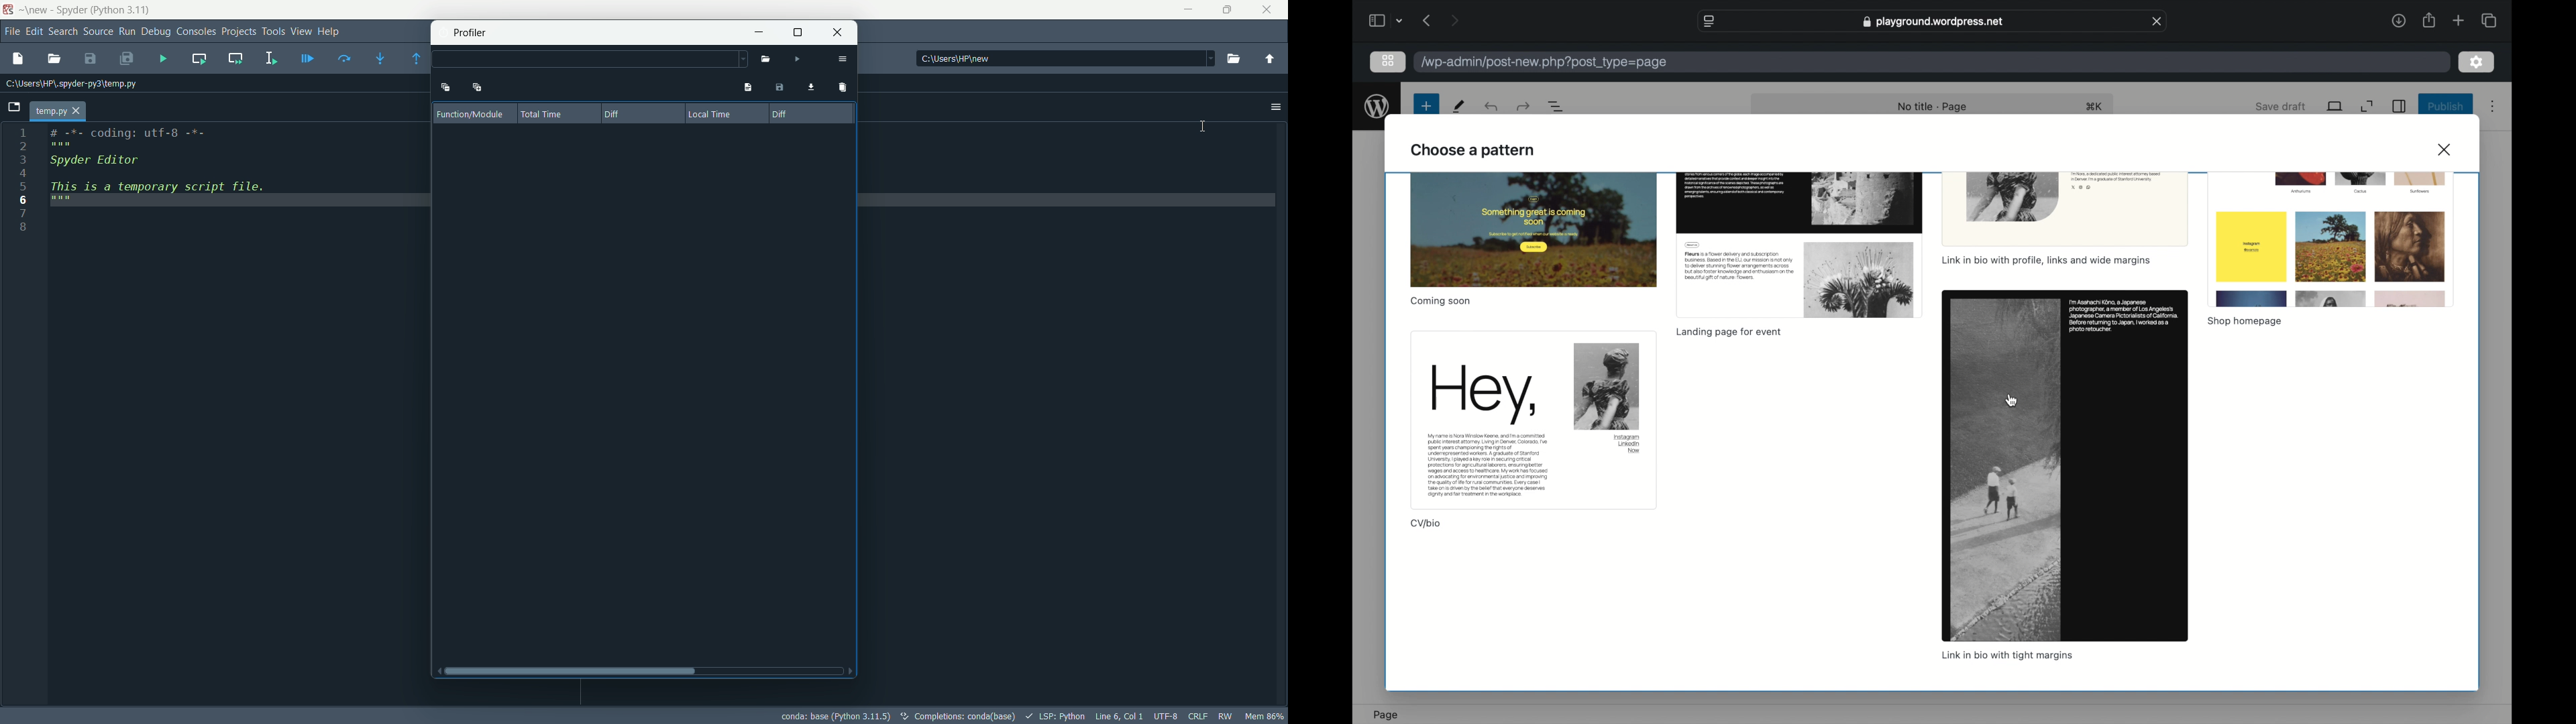  Describe the element at coordinates (1558, 107) in the screenshot. I see `document overview` at that location.